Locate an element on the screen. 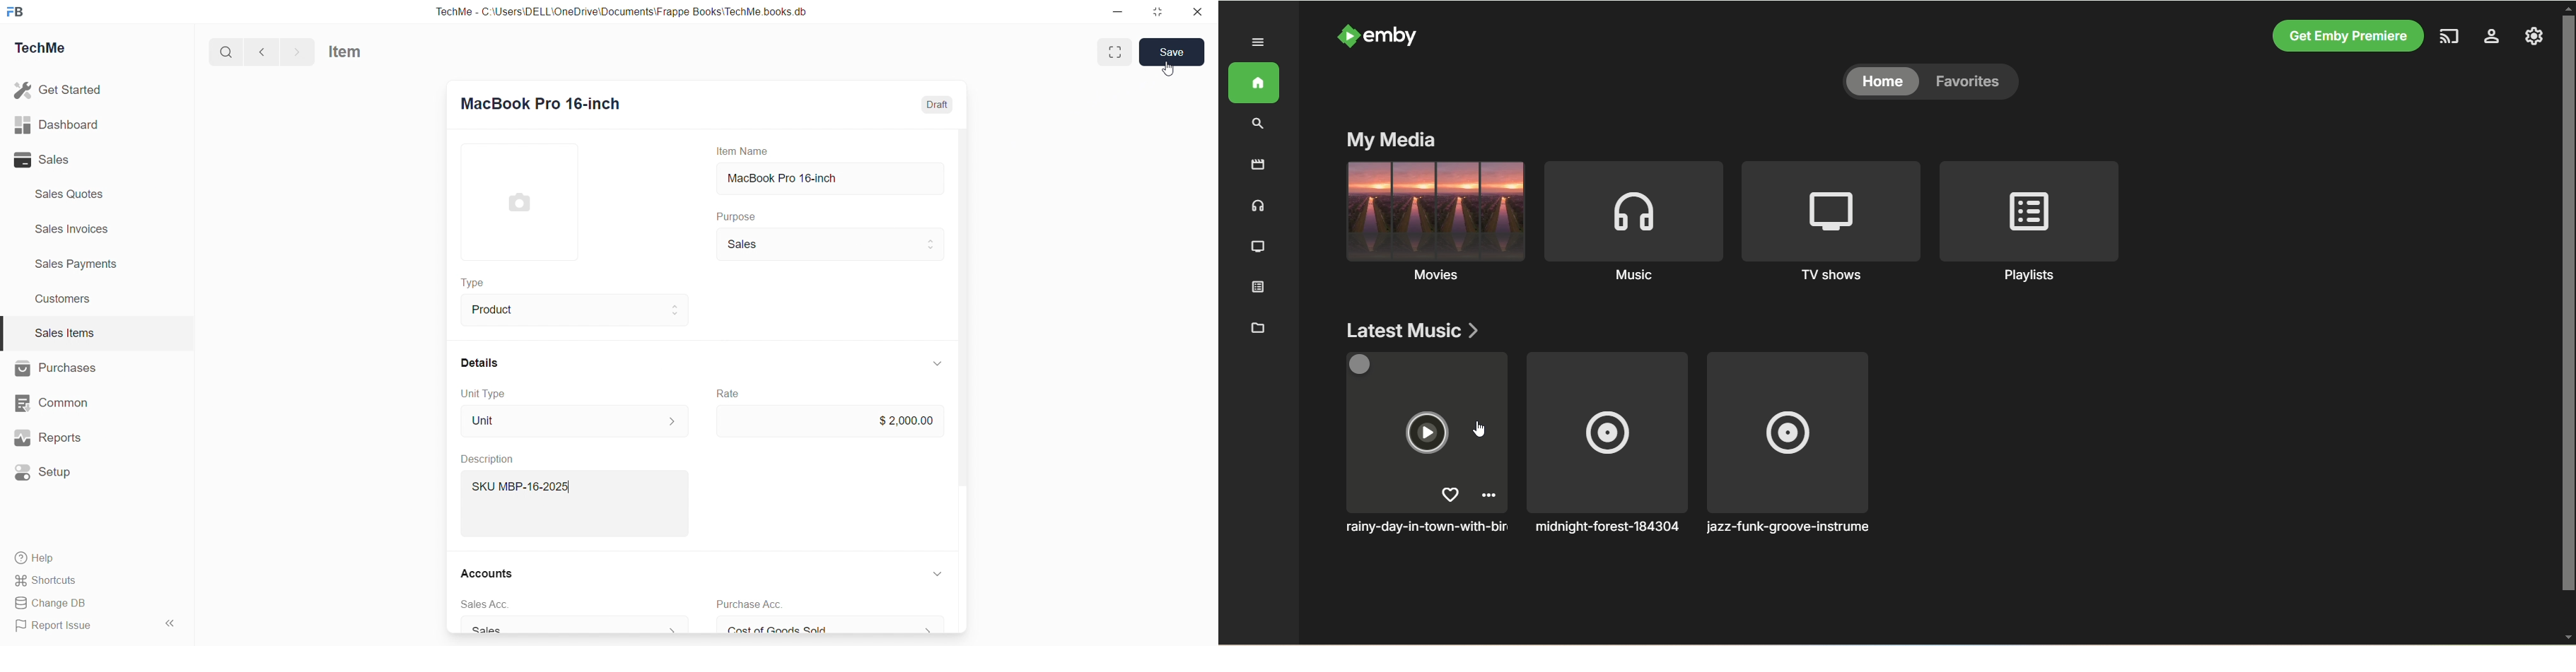  Setup is located at coordinates (48, 471).